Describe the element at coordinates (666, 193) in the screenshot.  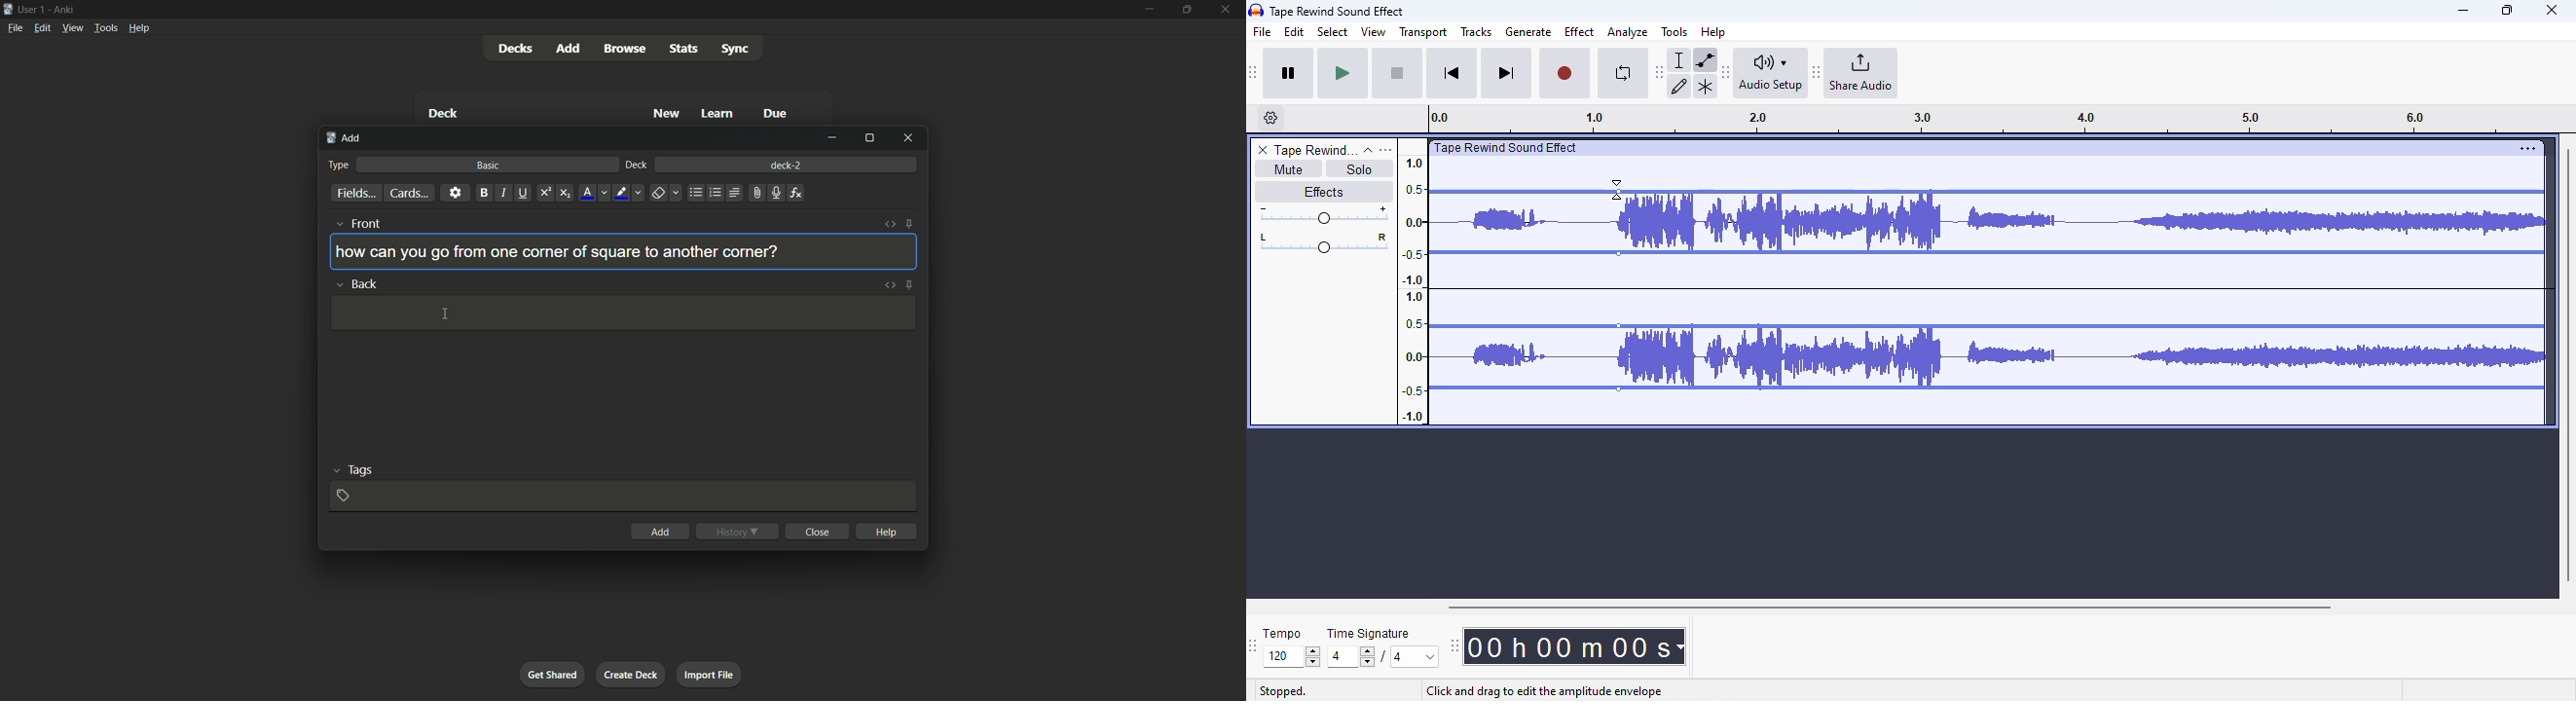
I see `remove formatting` at that location.